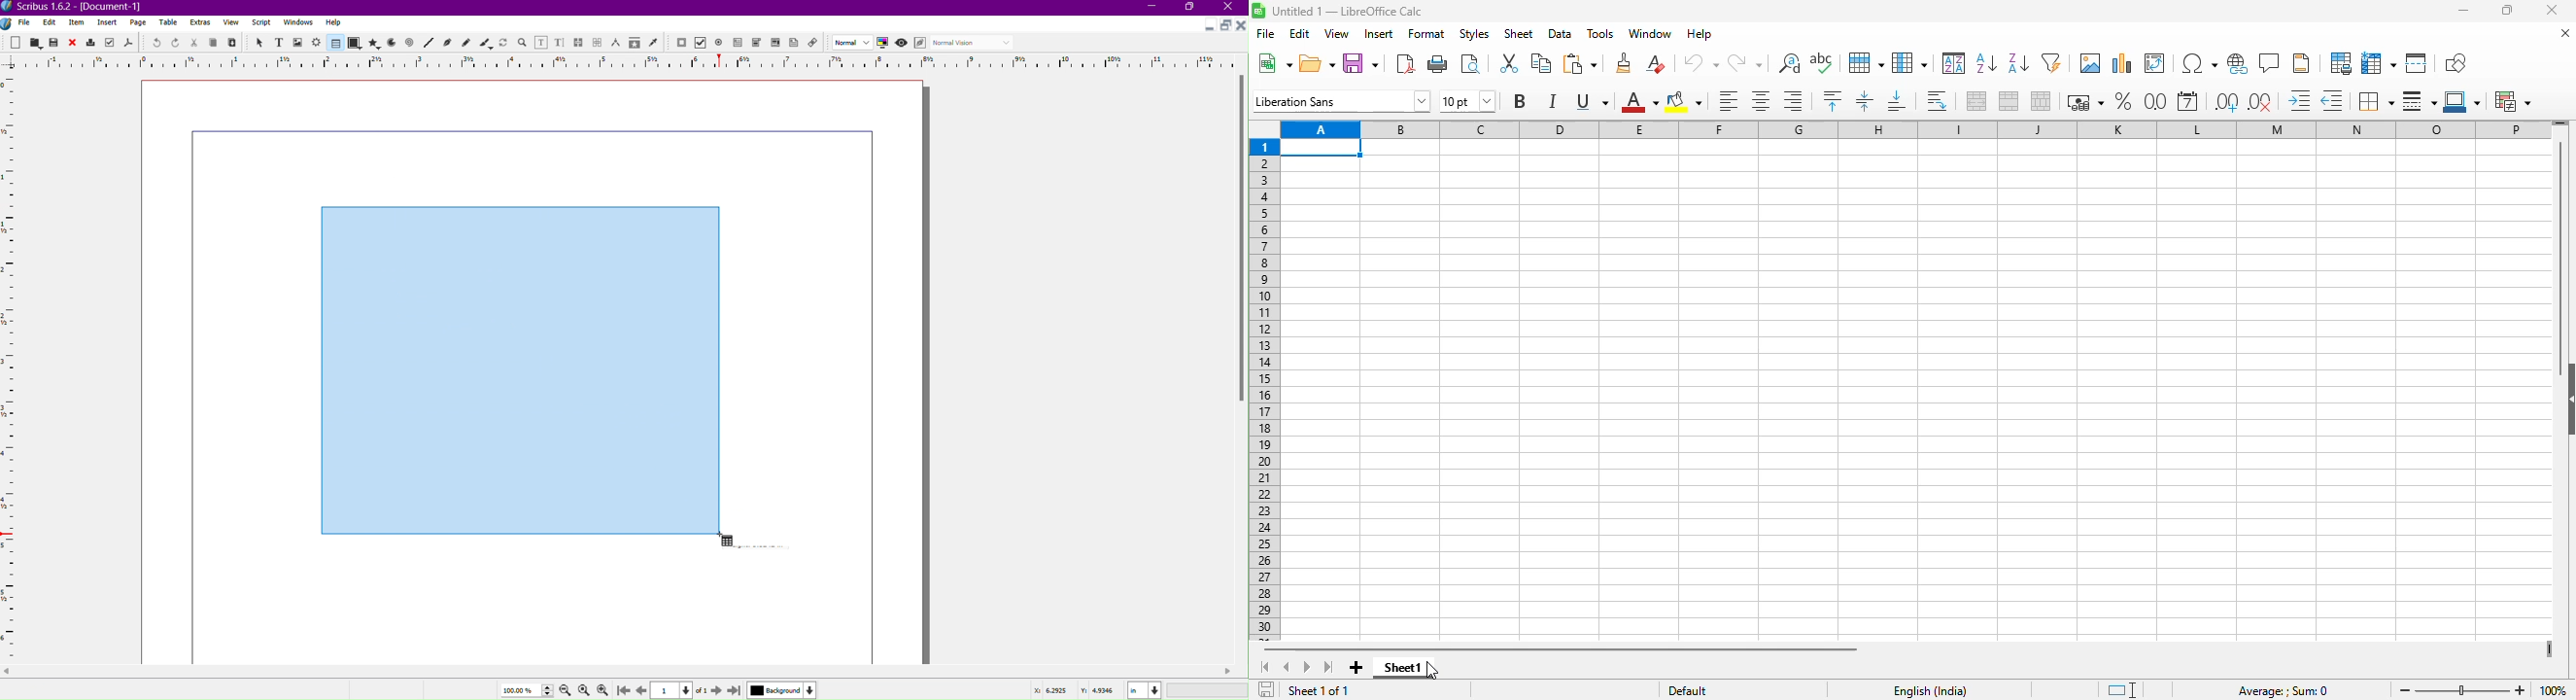  I want to click on Go to First Page, so click(626, 690).